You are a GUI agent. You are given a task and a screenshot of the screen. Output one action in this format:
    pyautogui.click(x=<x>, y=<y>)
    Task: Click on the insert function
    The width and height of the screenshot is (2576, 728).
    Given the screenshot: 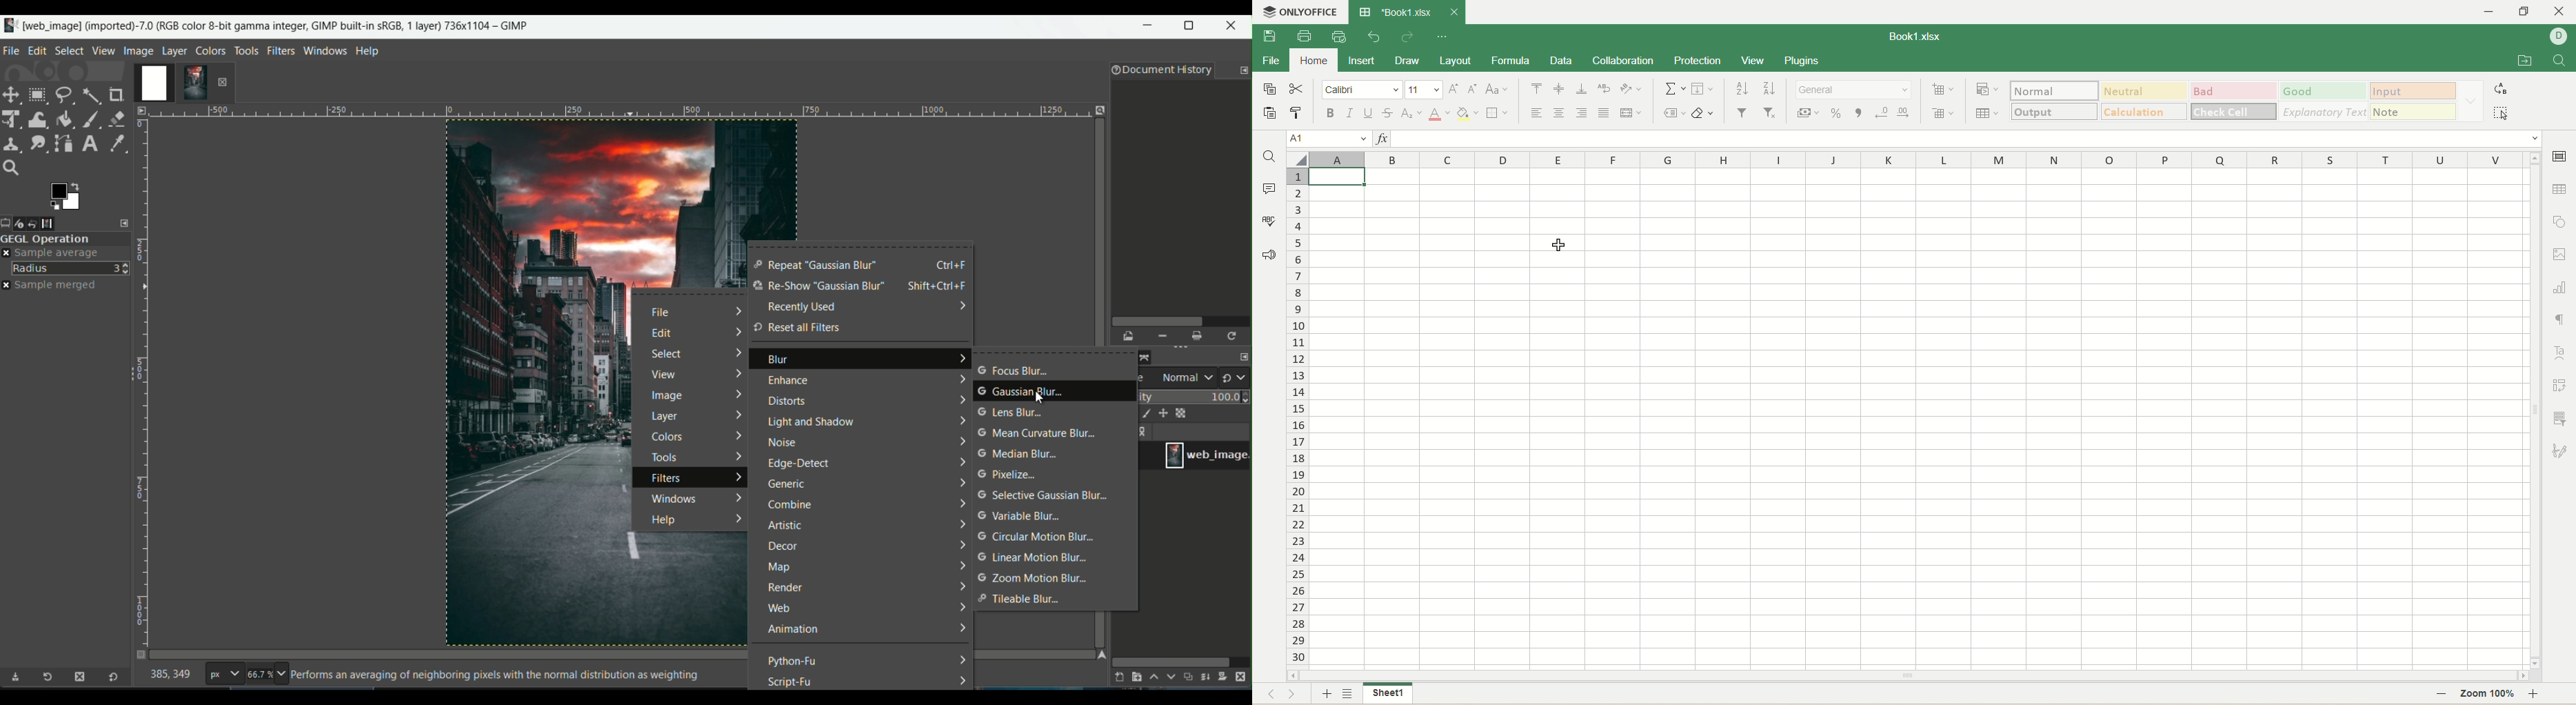 What is the action you would take?
    pyautogui.click(x=1380, y=138)
    